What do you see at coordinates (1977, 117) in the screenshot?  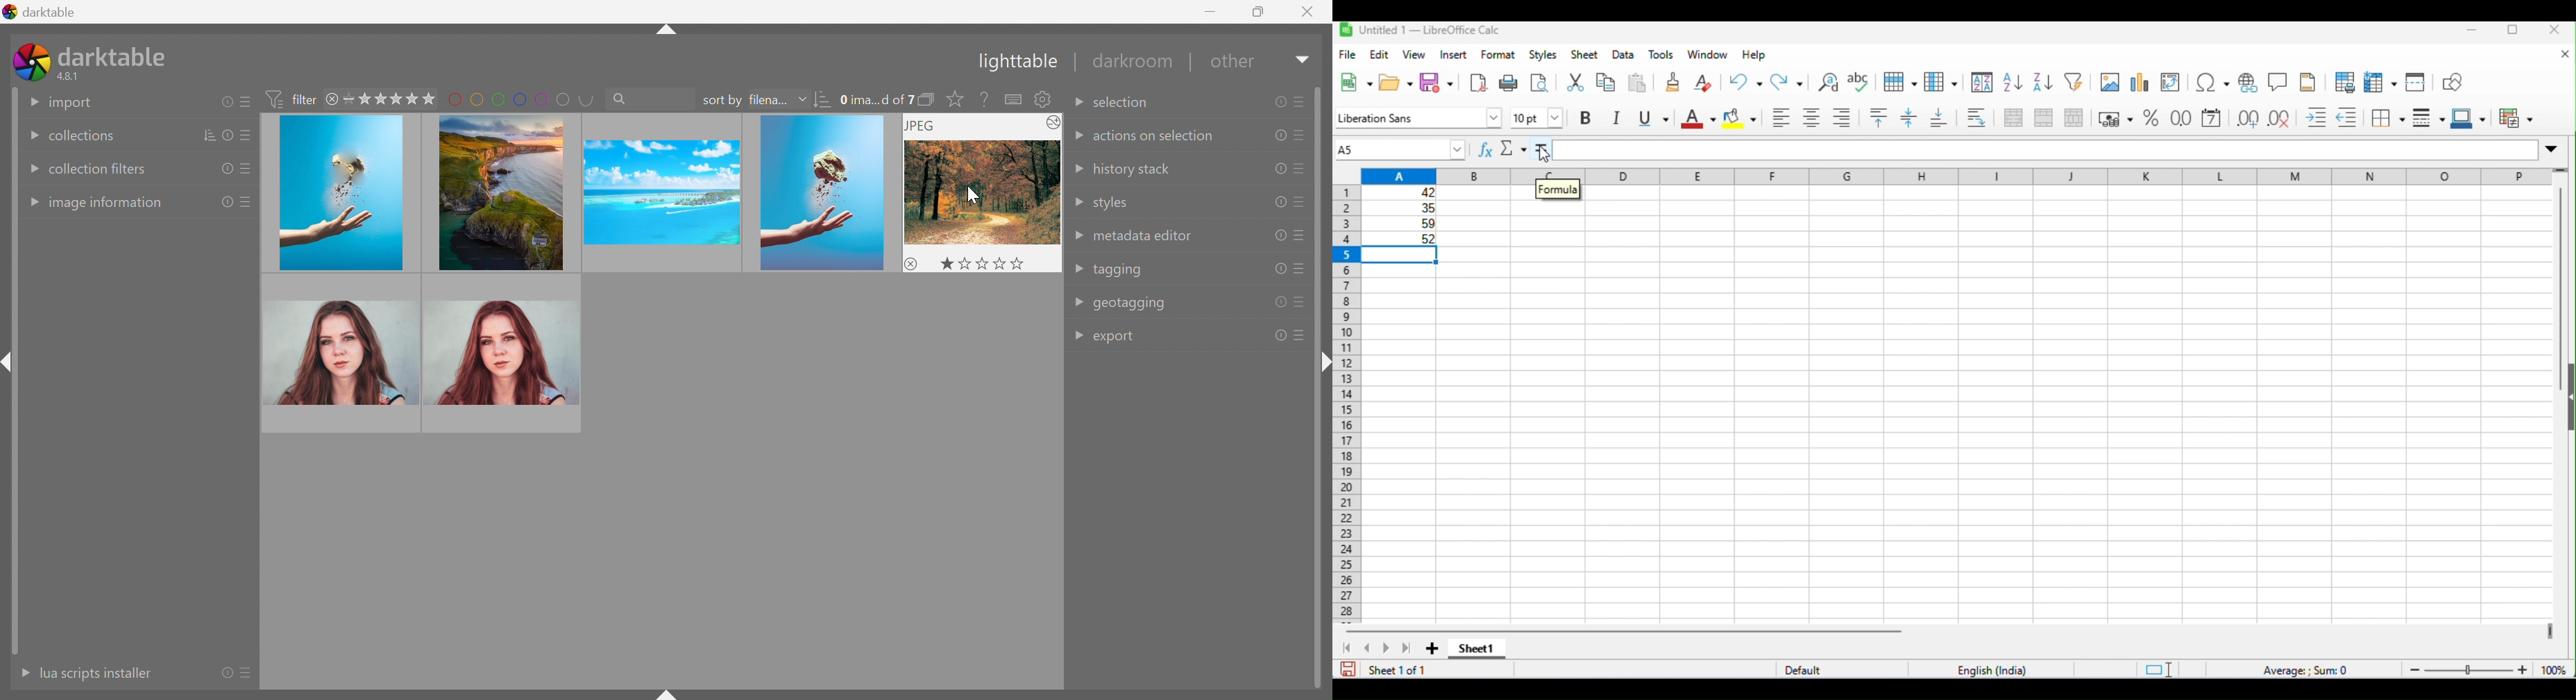 I see `wrap text` at bounding box center [1977, 117].